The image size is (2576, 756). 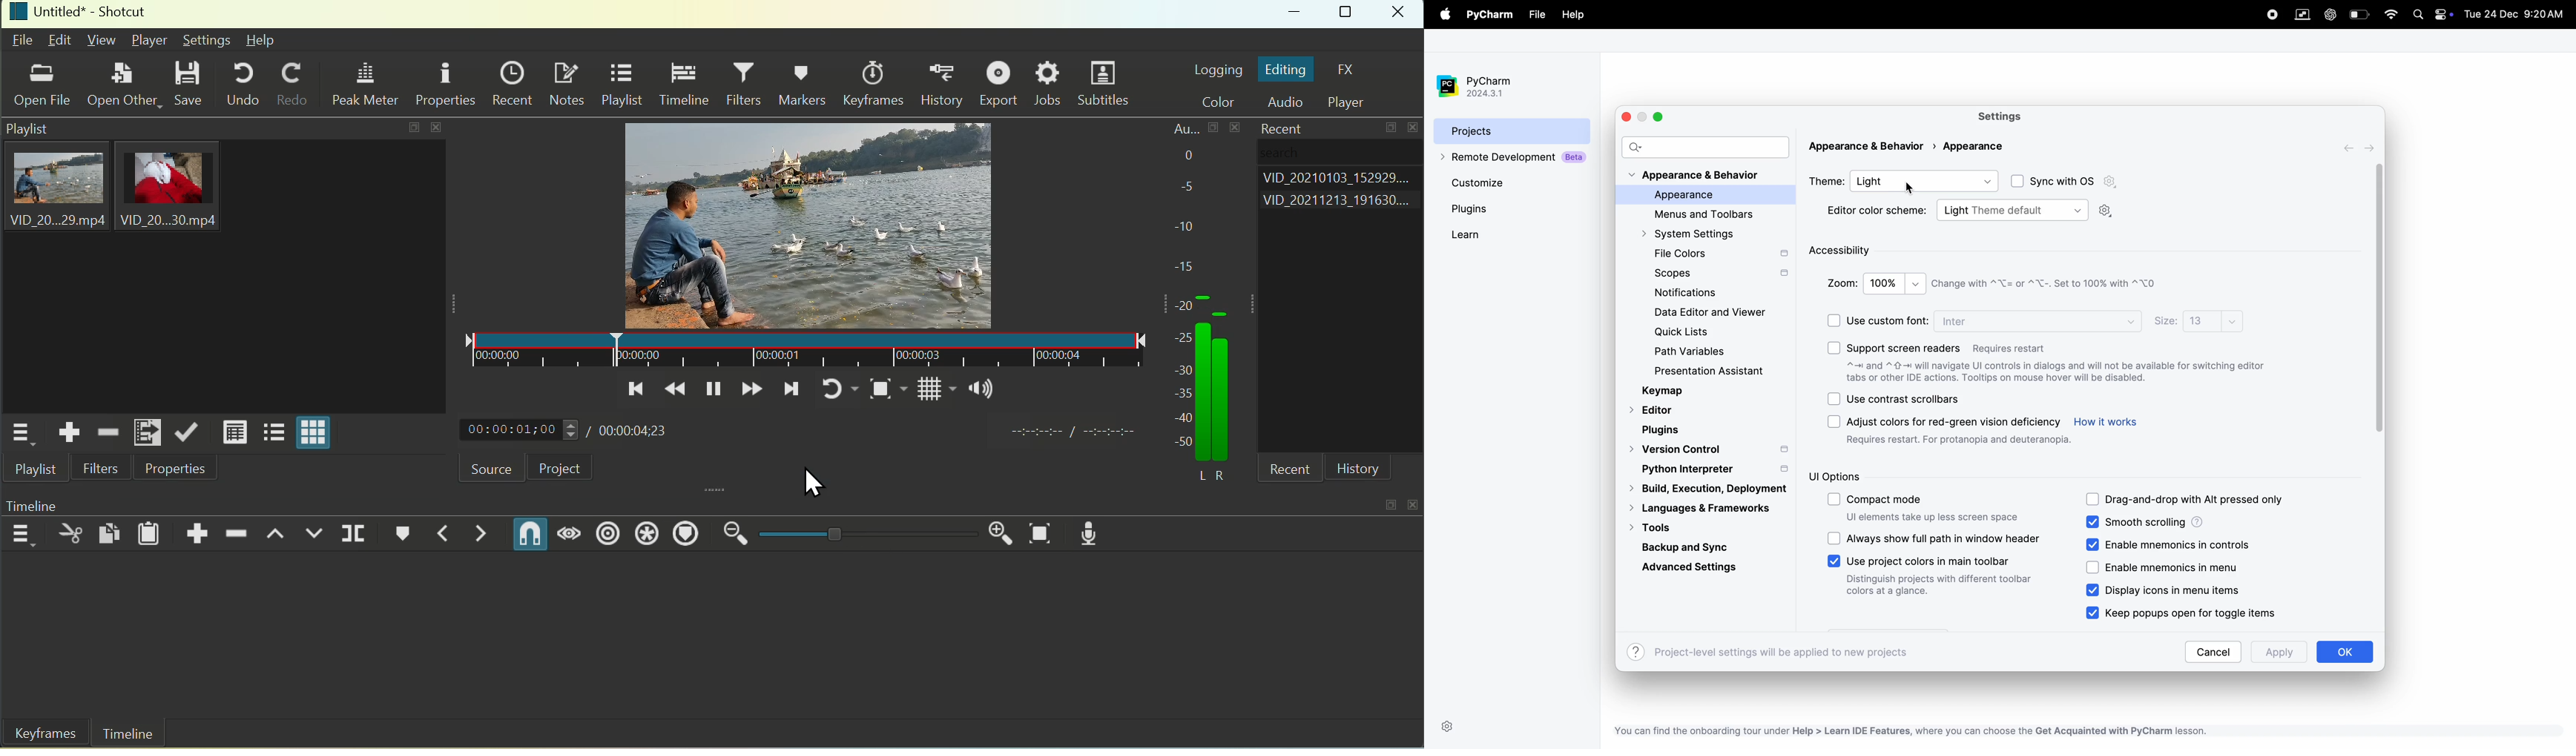 I want to click on settings, so click(x=2106, y=212).